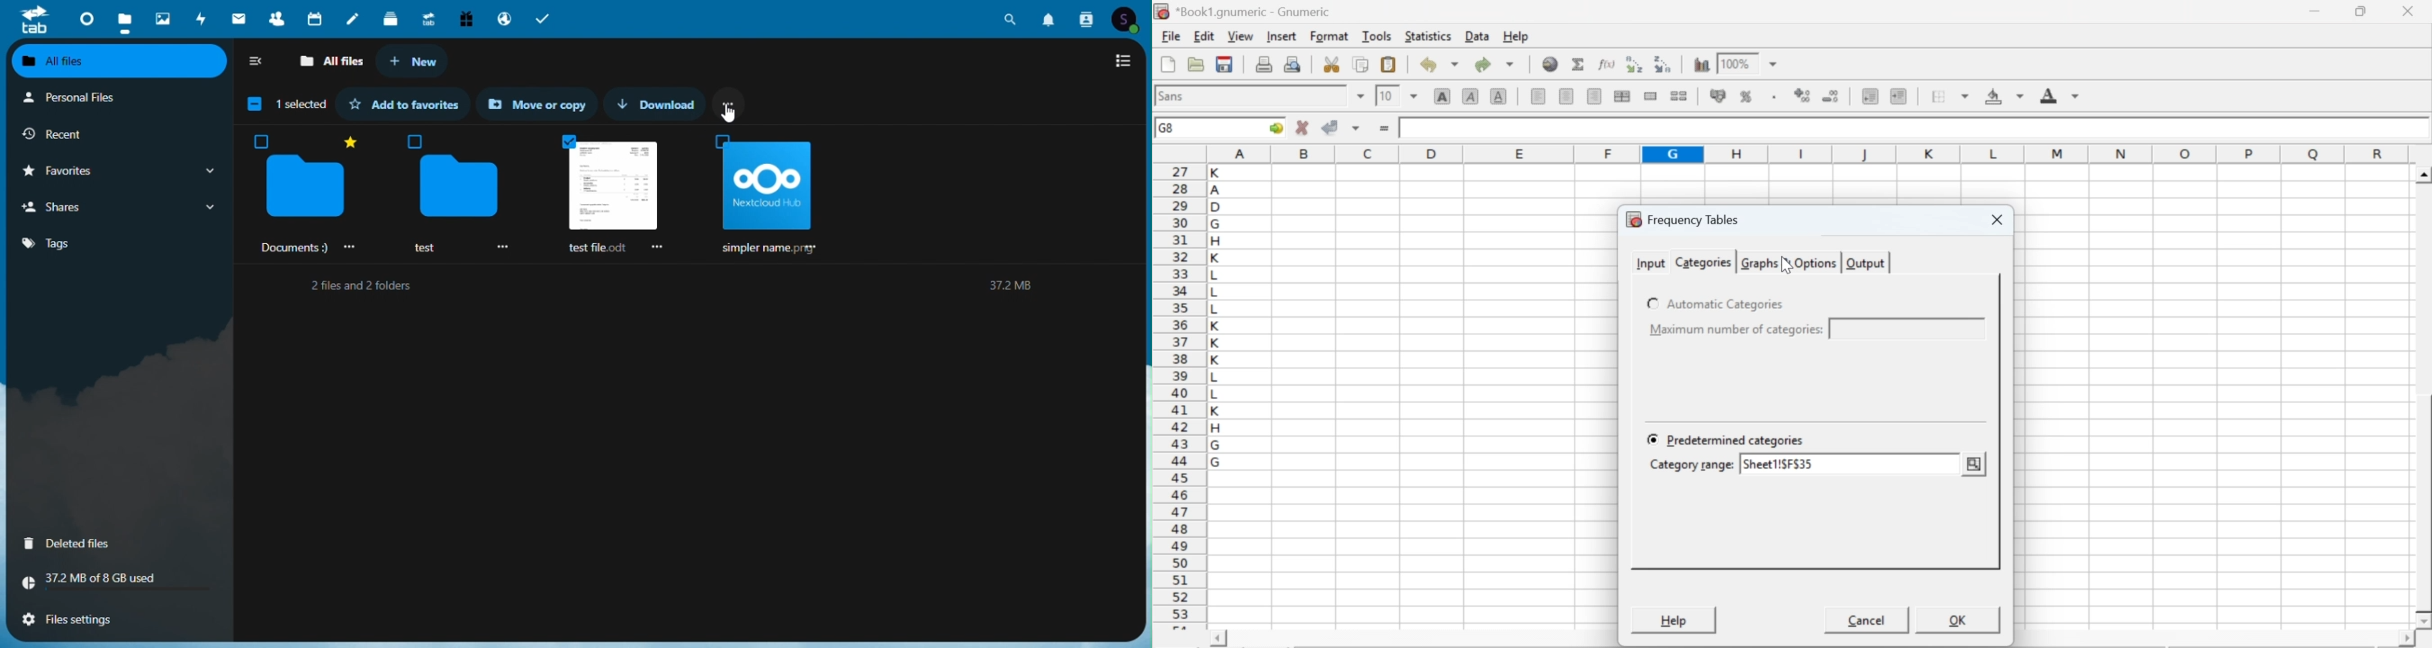  Describe the element at coordinates (1052, 17) in the screenshot. I see `notifications` at that location.